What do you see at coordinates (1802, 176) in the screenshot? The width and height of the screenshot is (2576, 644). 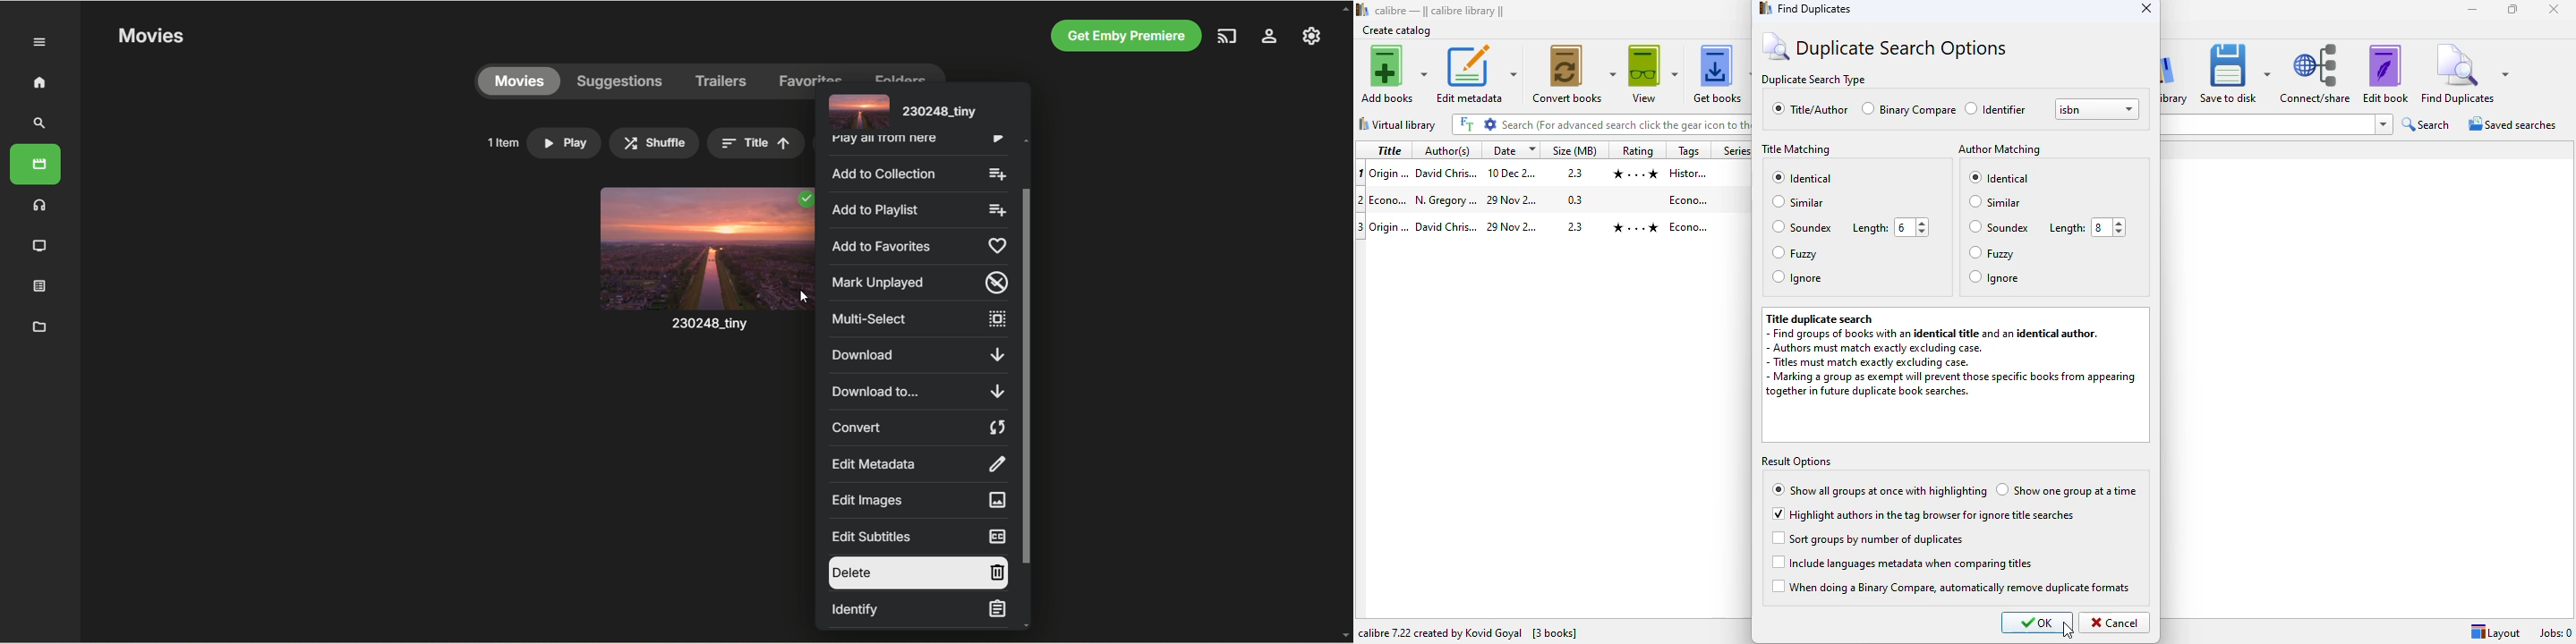 I see `identical` at bounding box center [1802, 176].